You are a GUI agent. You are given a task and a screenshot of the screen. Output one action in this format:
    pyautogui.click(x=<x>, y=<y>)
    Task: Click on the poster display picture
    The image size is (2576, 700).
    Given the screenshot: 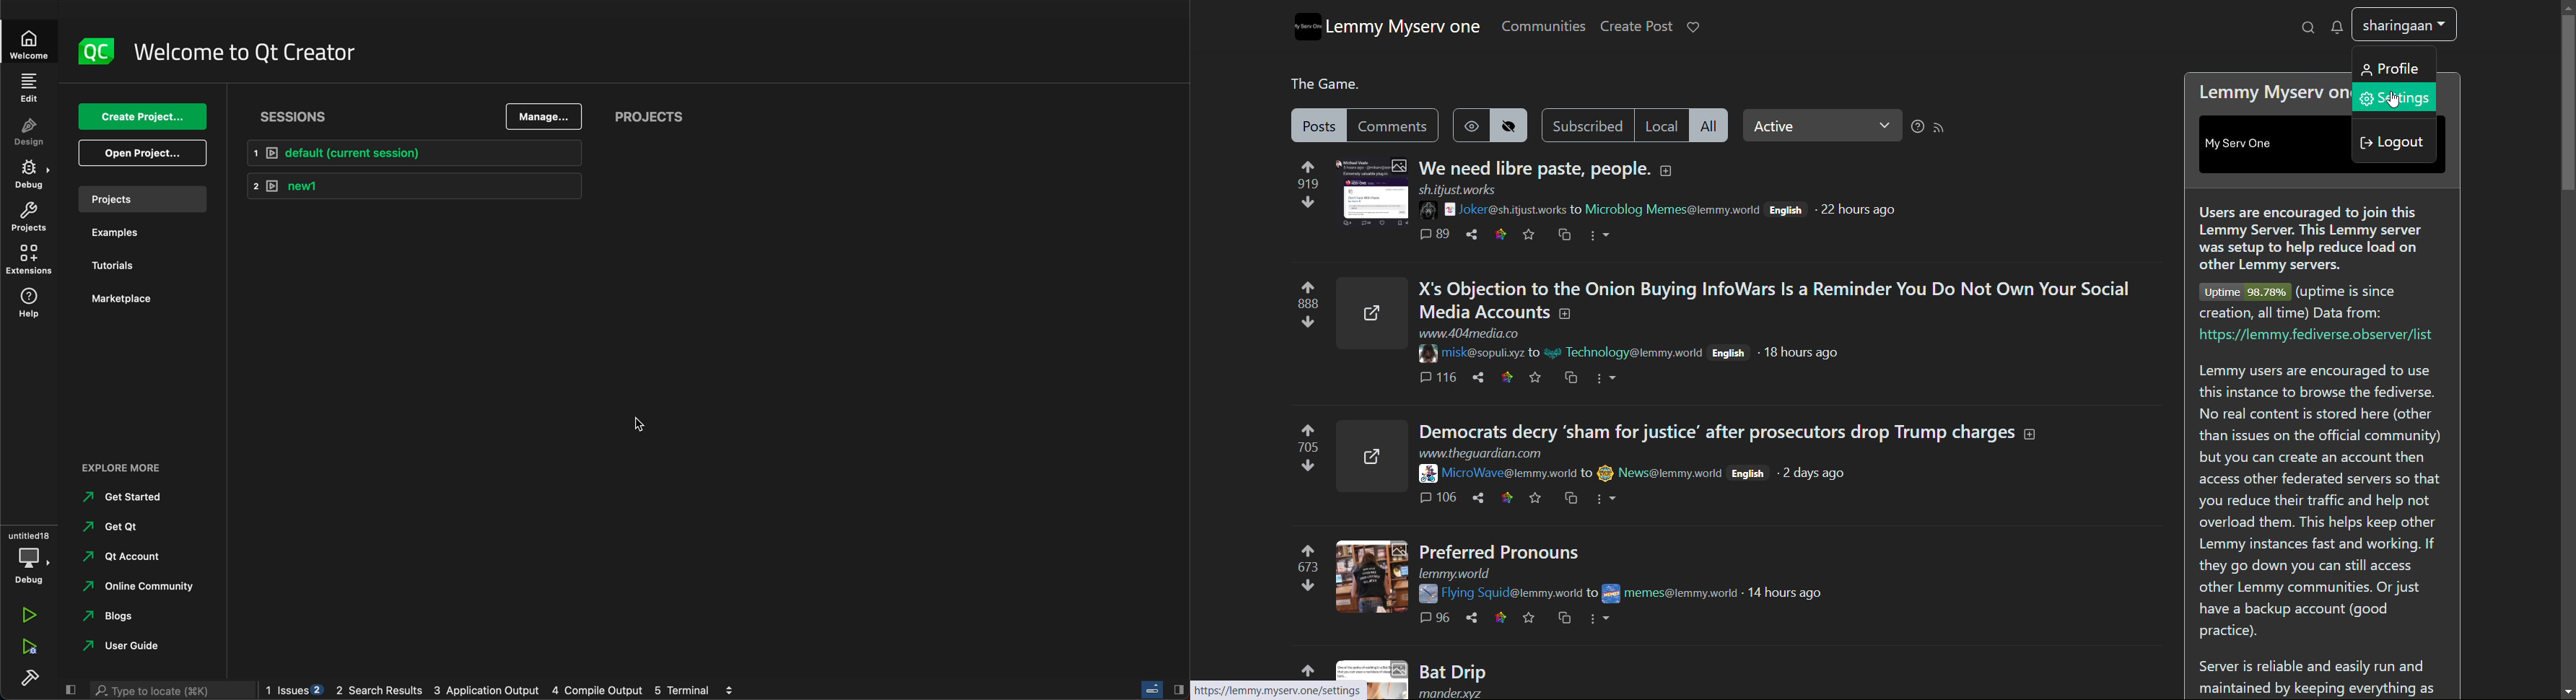 What is the action you would take?
    pyautogui.click(x=1604, y=473)
    